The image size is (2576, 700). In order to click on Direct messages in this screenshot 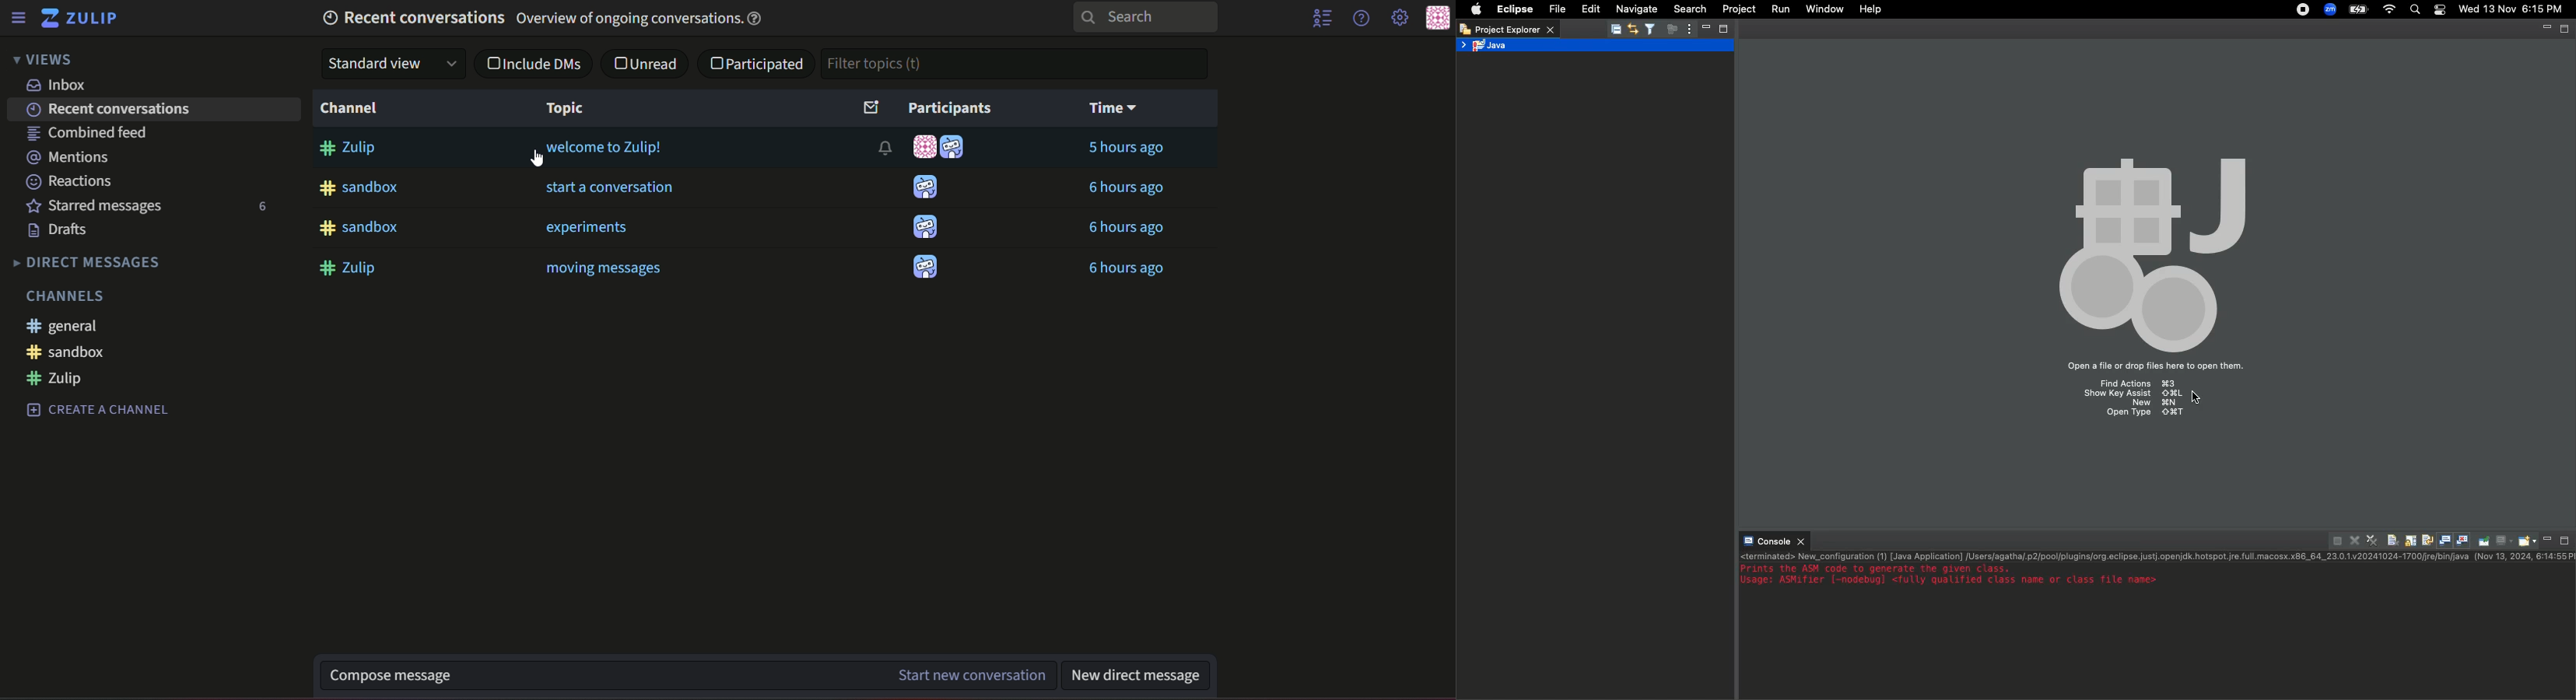, I will do `click(85, 264)`.